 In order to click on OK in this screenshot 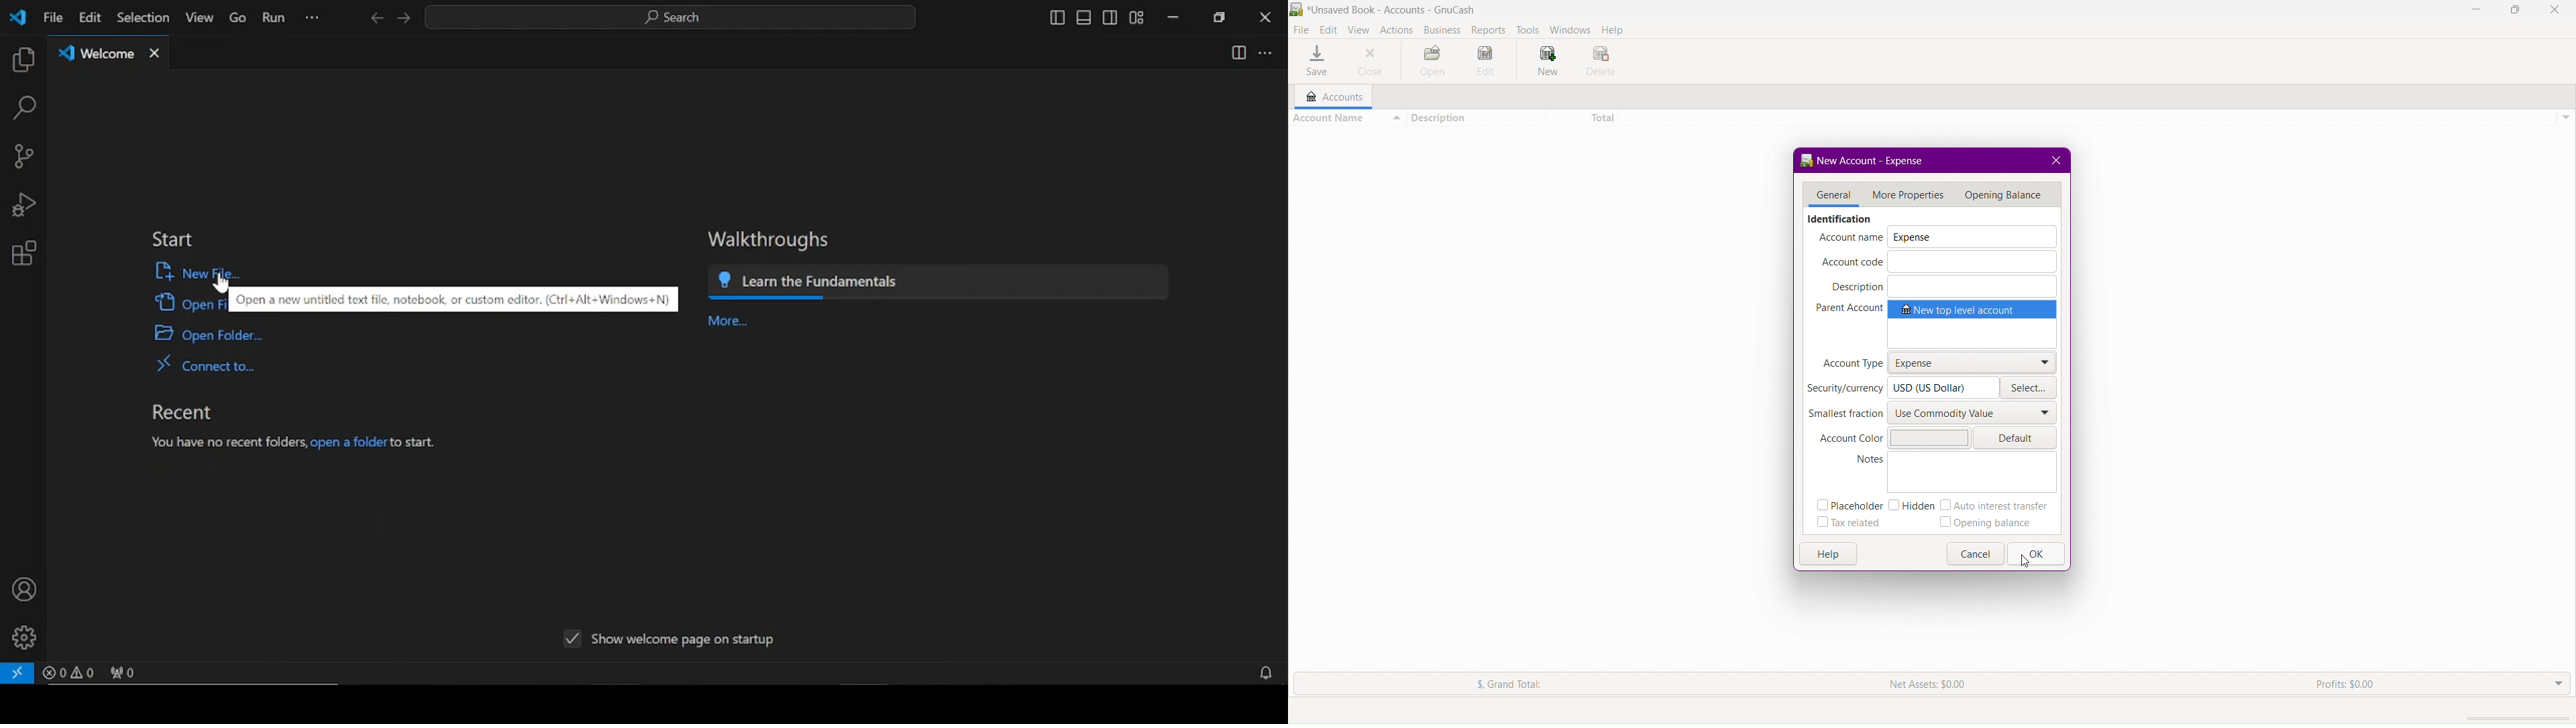, I will do `click(2038, 555)`.